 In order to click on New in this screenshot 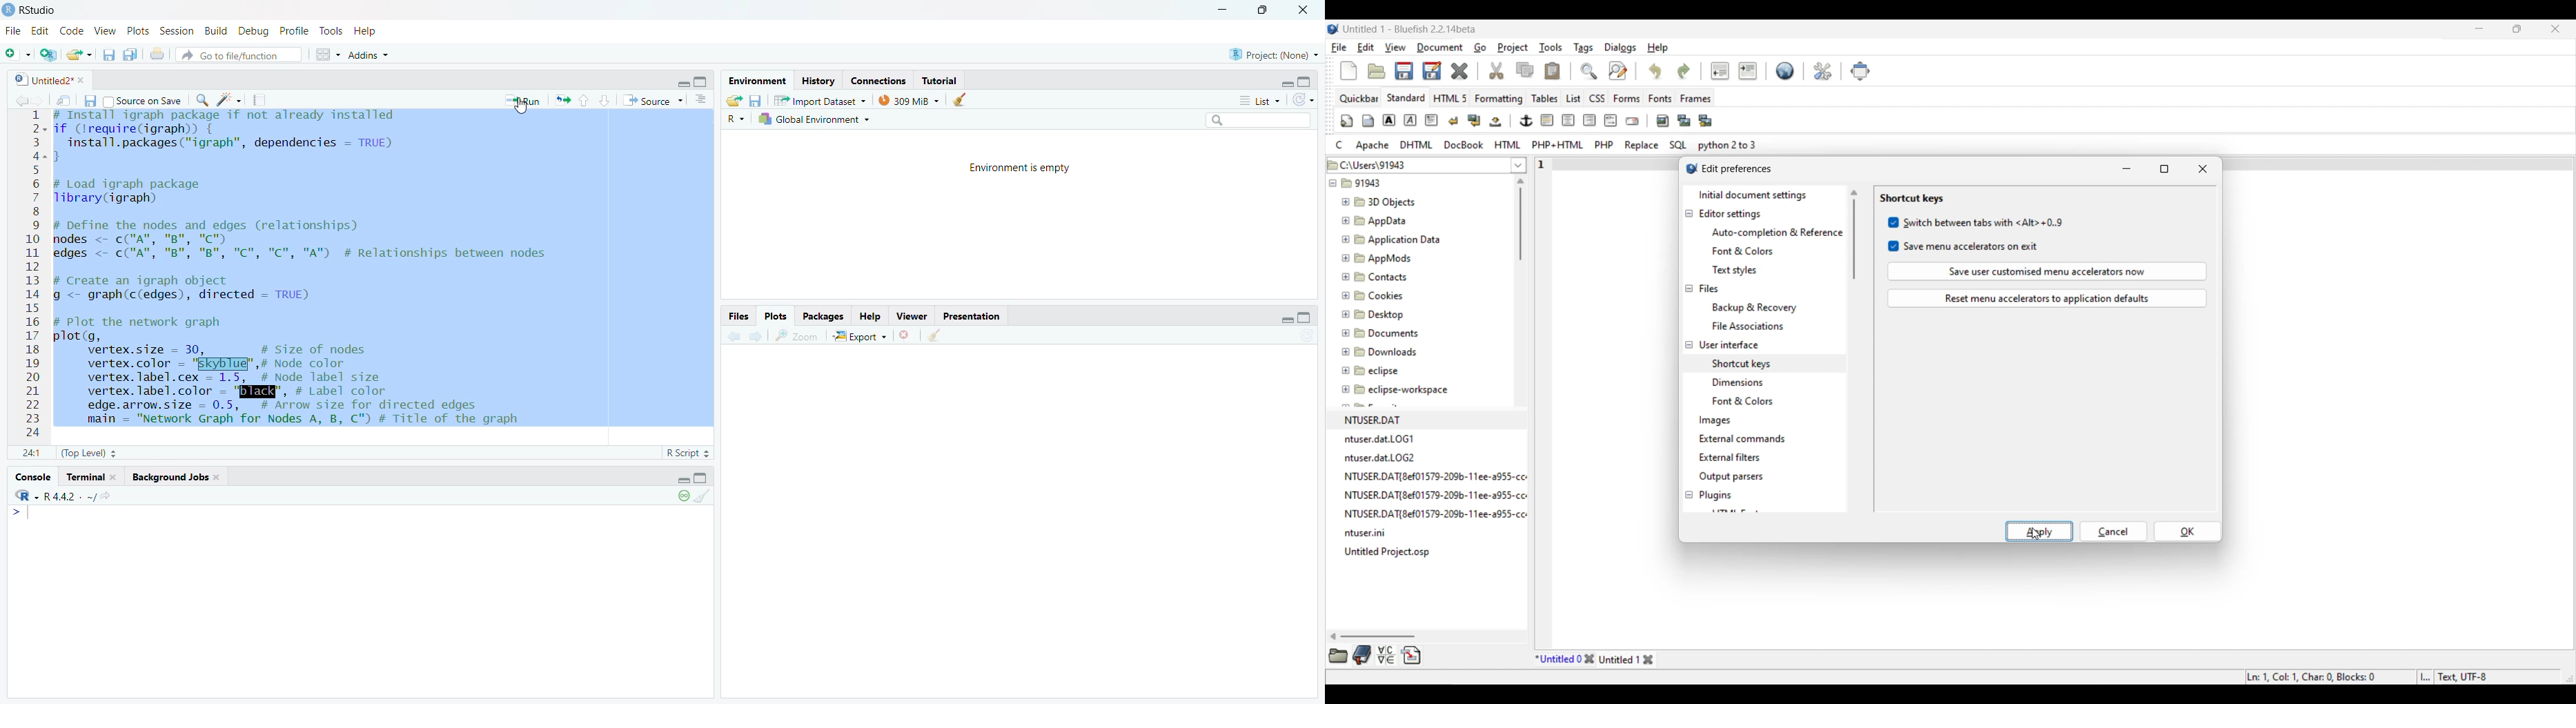, I will do `click(1348, 71)`.